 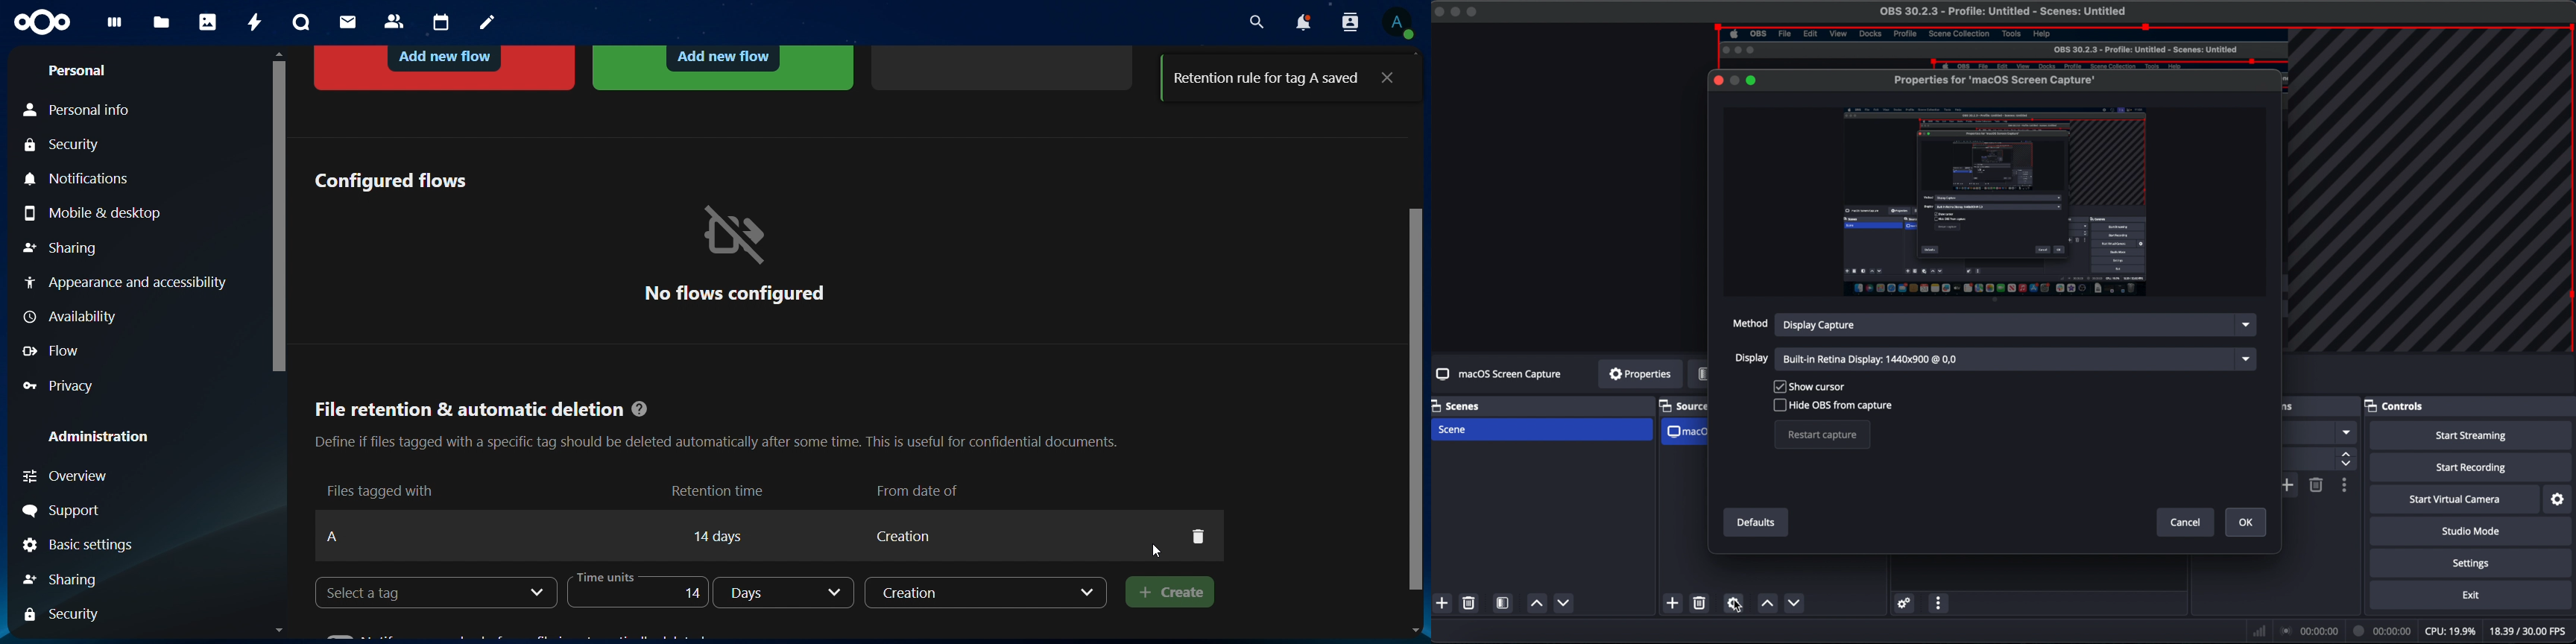 What do you see at coordinates (2311, 631) in the screenshot?
I see `streaming elapsed time` at bounding box center [2311, 631].